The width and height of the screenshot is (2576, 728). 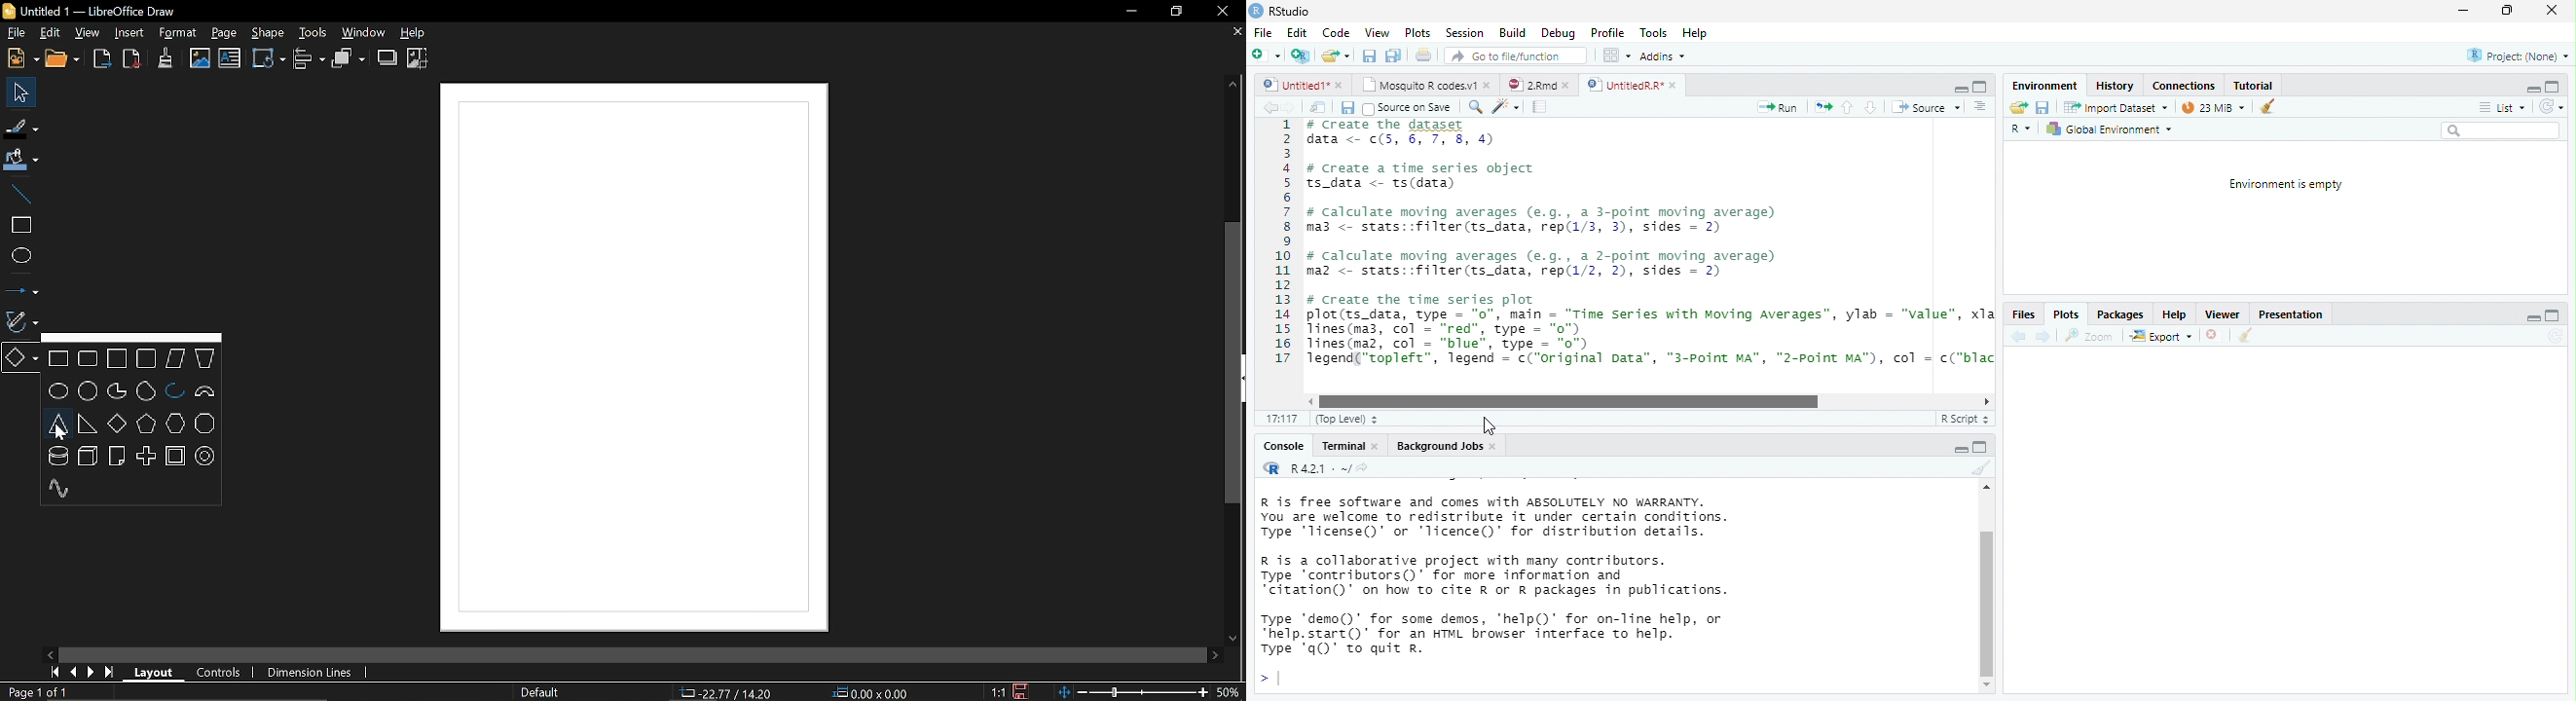 What do you see at coordinates (1615, 55) in the screenshot?
I see `wrokspace pan` at bounding box center [1615, 55].